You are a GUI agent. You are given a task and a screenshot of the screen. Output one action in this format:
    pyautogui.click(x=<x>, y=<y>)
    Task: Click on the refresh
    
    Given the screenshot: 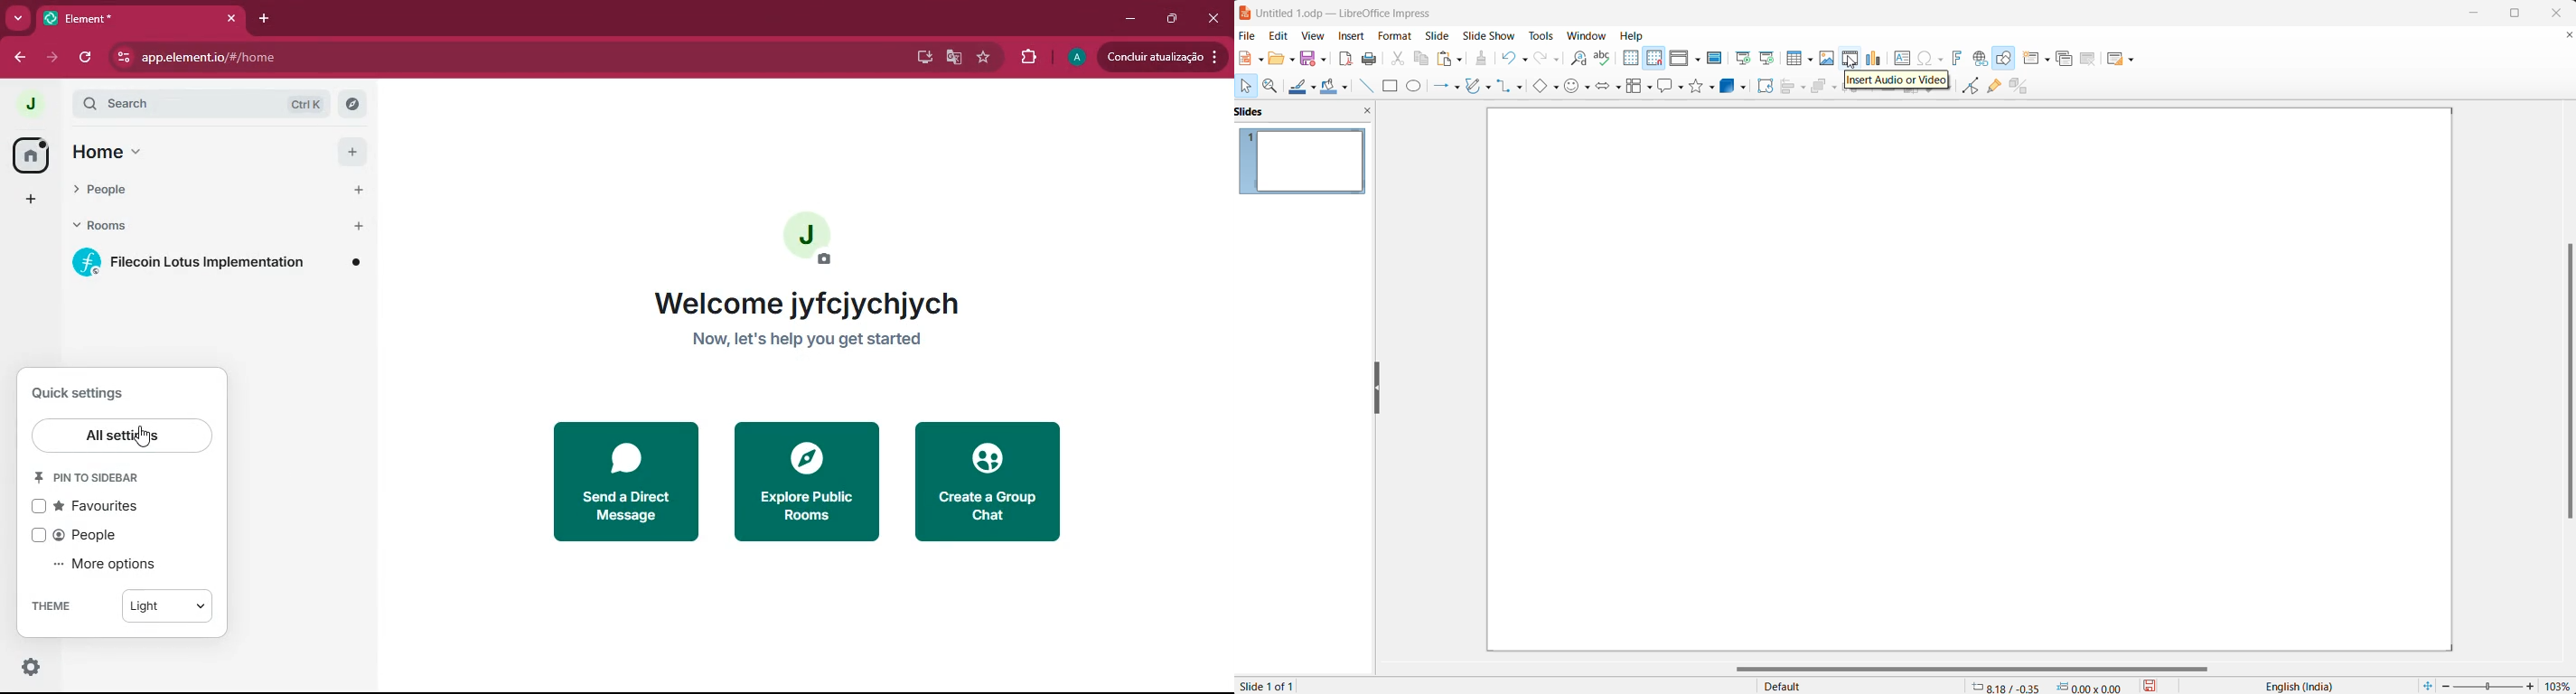 What is the action you would take?
    pyautogui.click(x=88, y=57)
    